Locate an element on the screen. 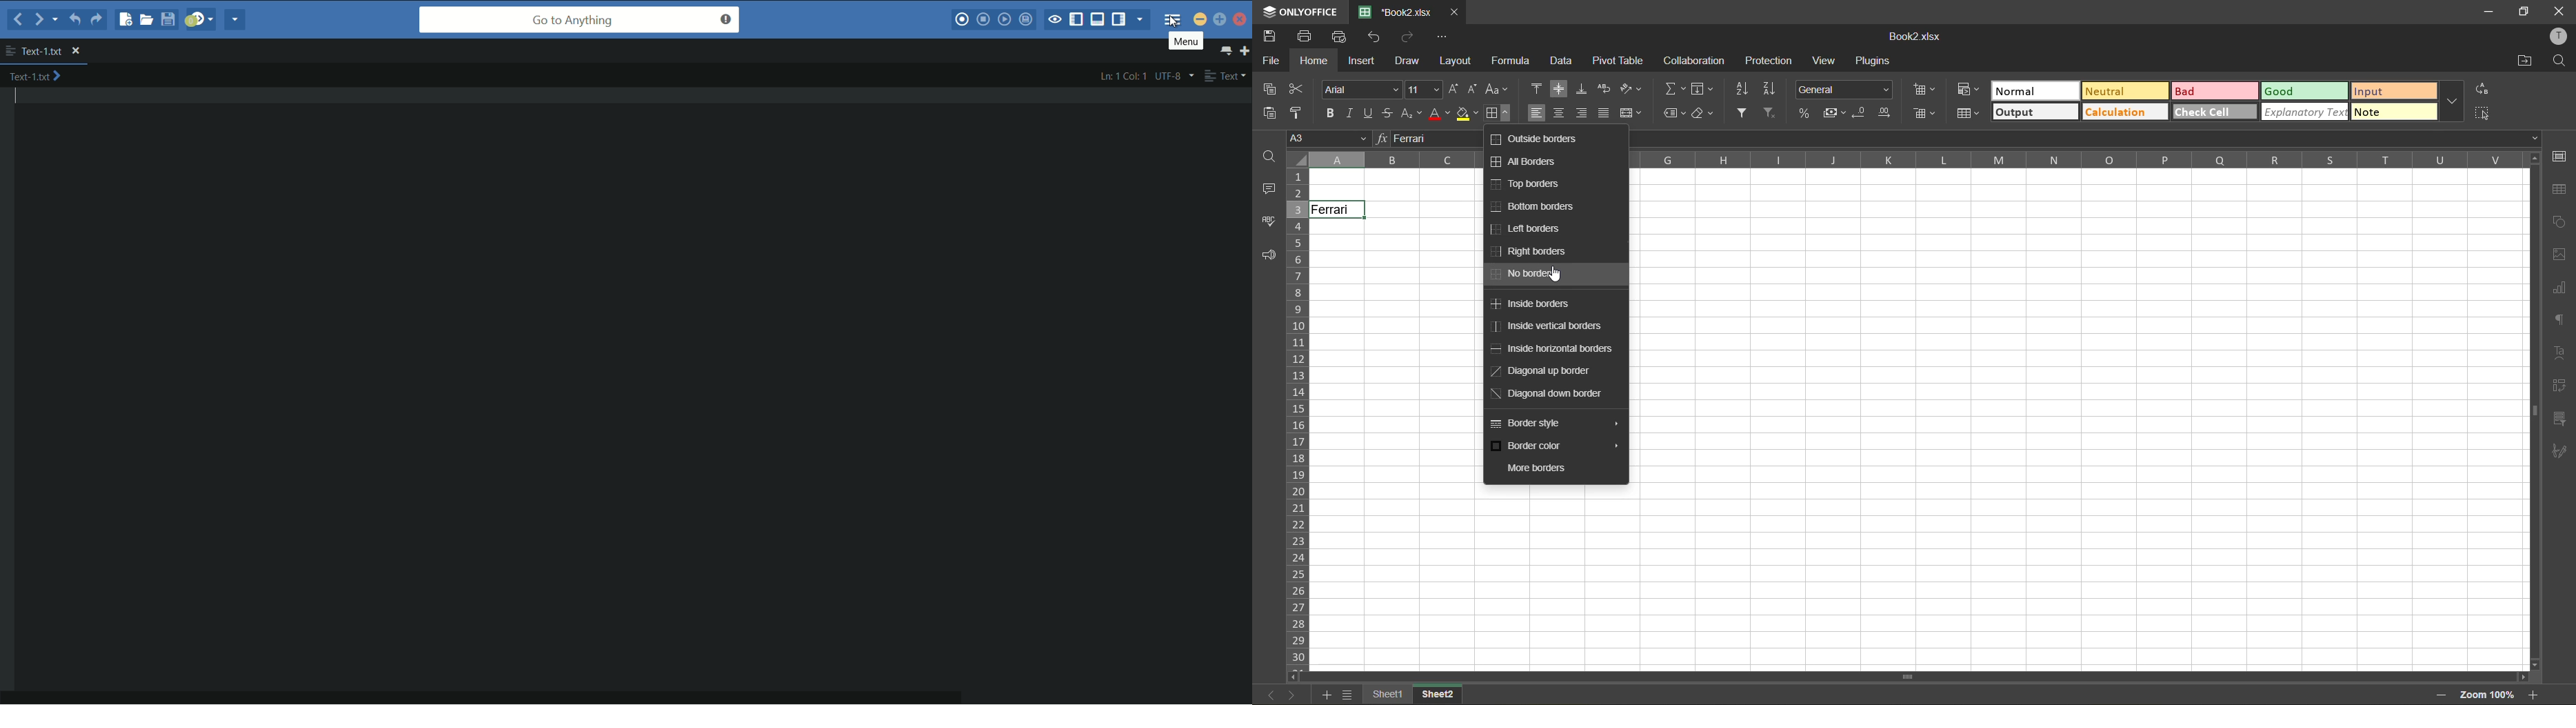 This screenshot has width=2576, height=728. copy is located at coordinates (1269, 90).